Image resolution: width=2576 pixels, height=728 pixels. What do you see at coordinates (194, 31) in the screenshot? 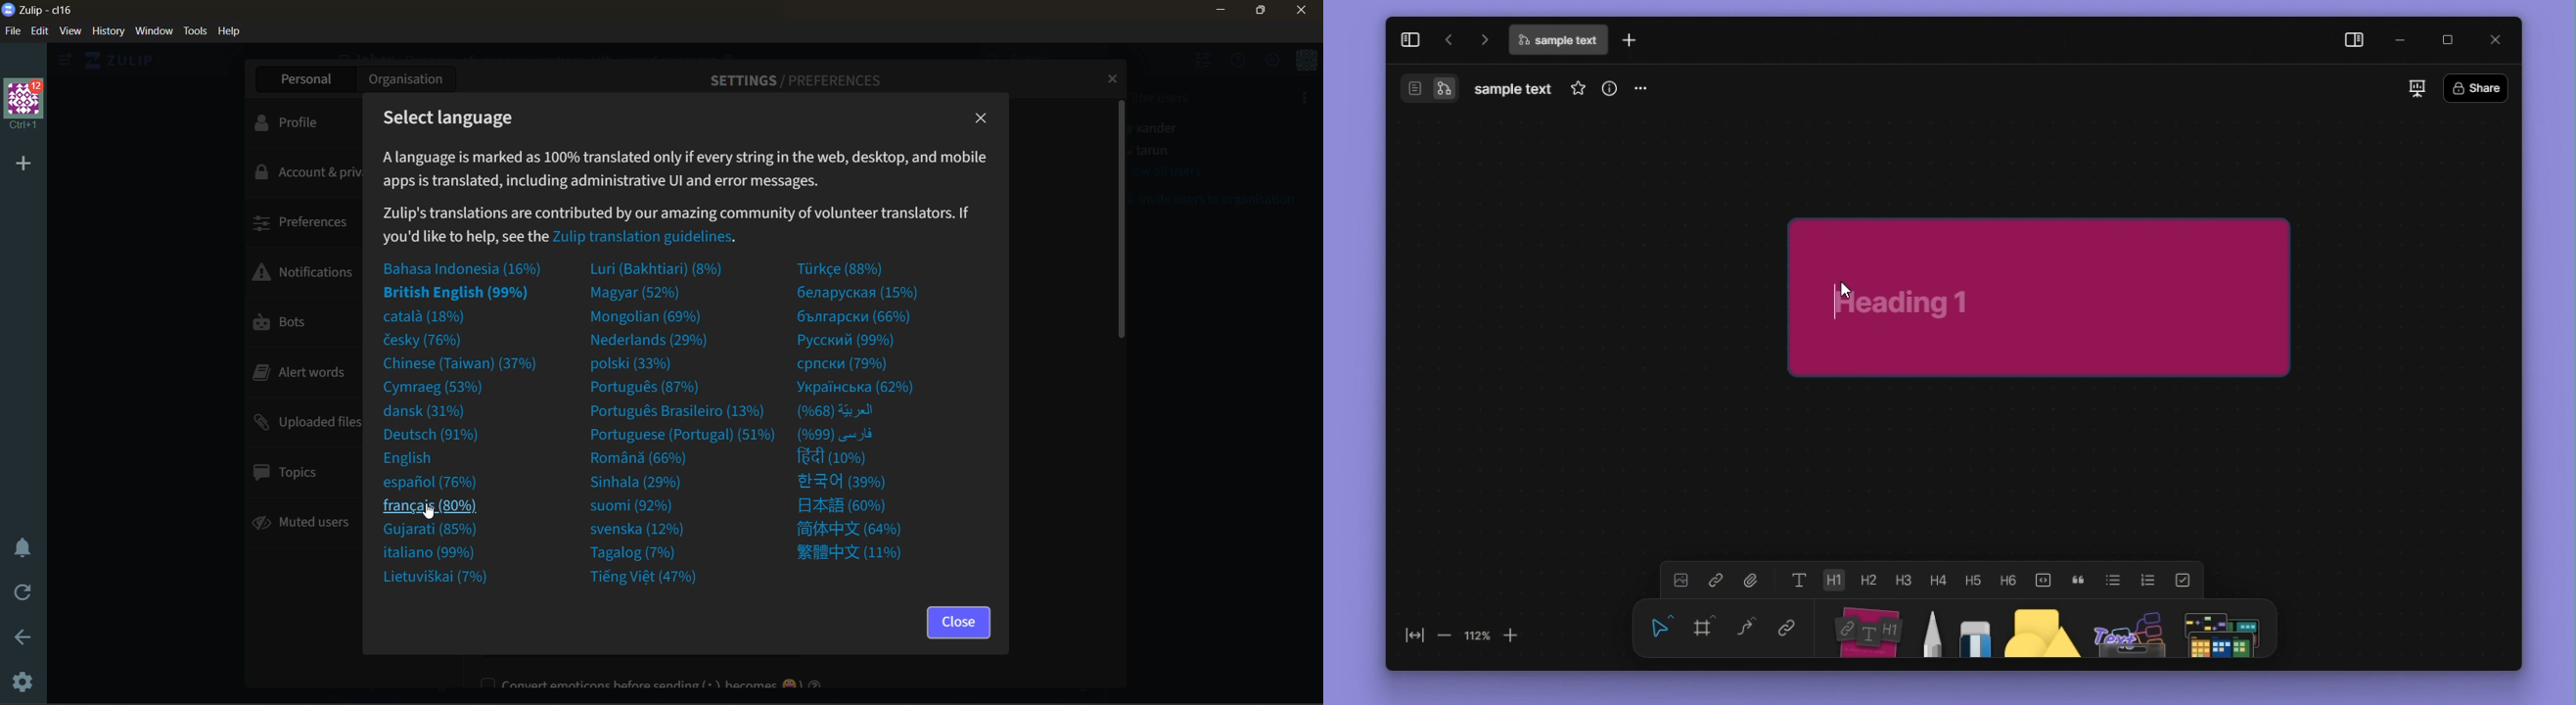
I see `tools` at bounding box center [194, 31].